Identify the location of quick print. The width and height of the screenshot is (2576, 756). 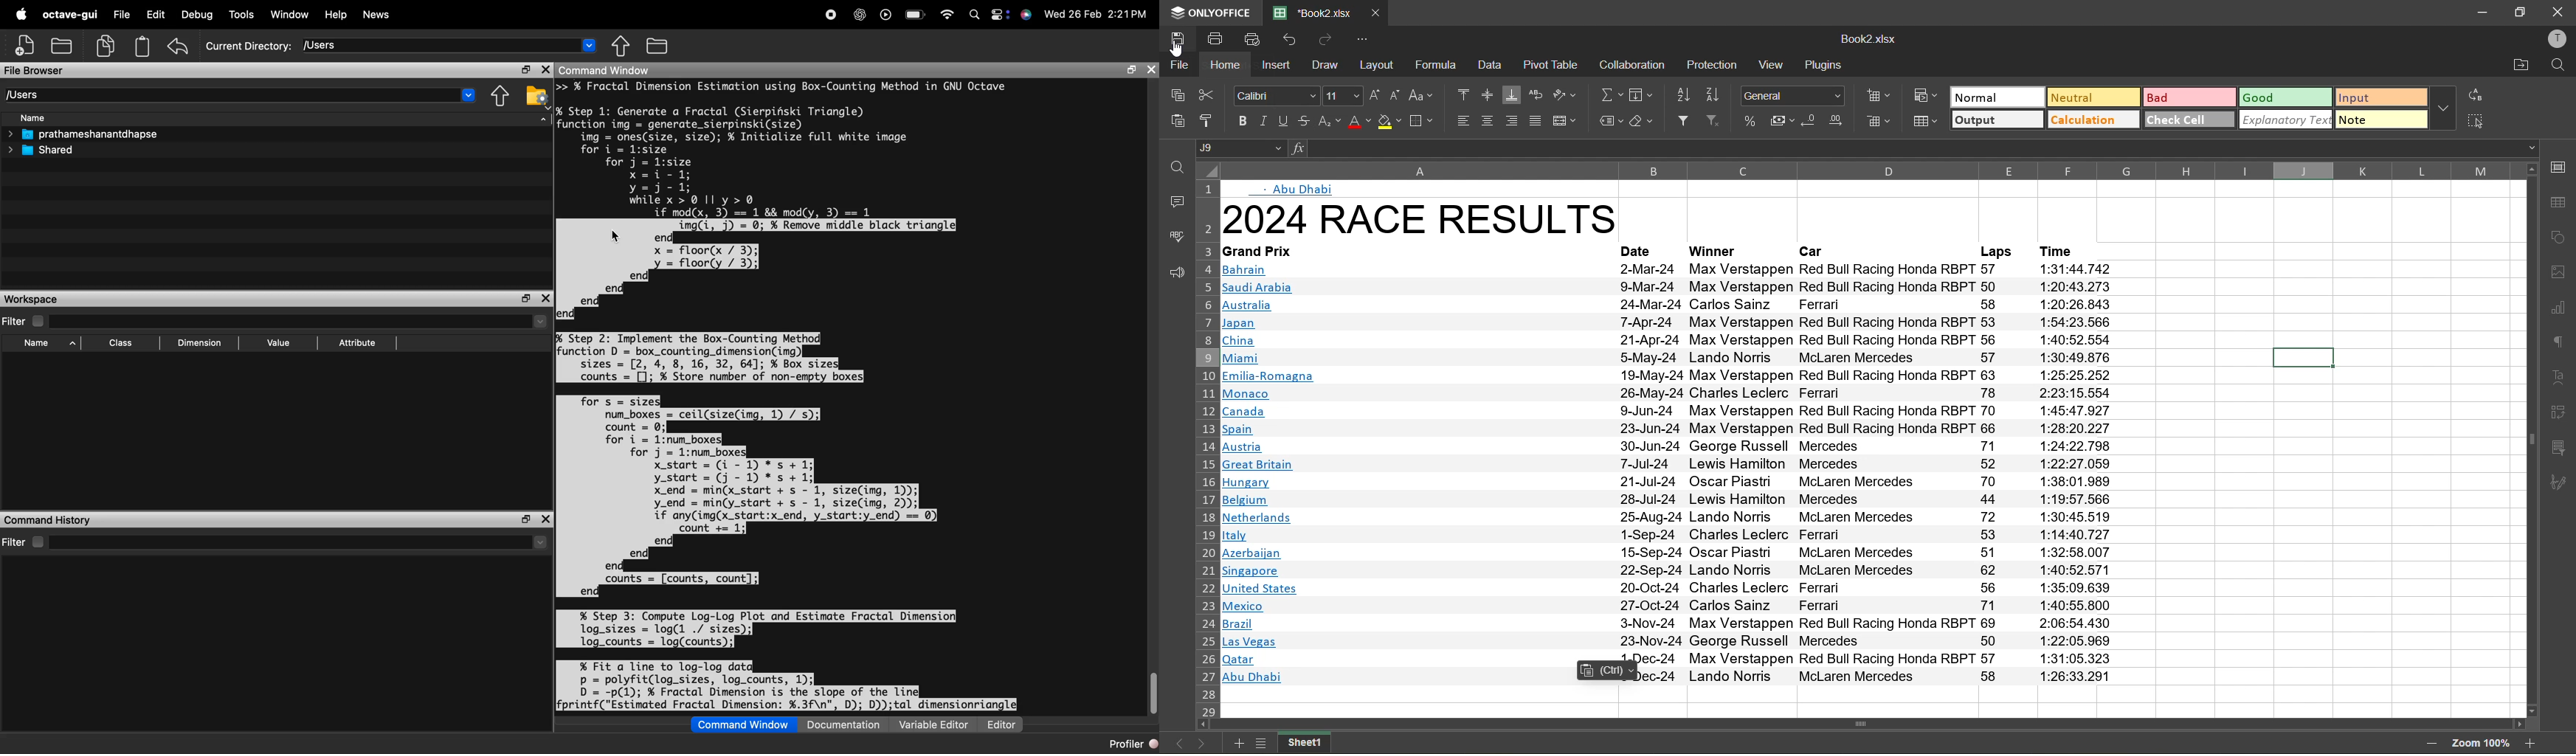
(1254, 39).